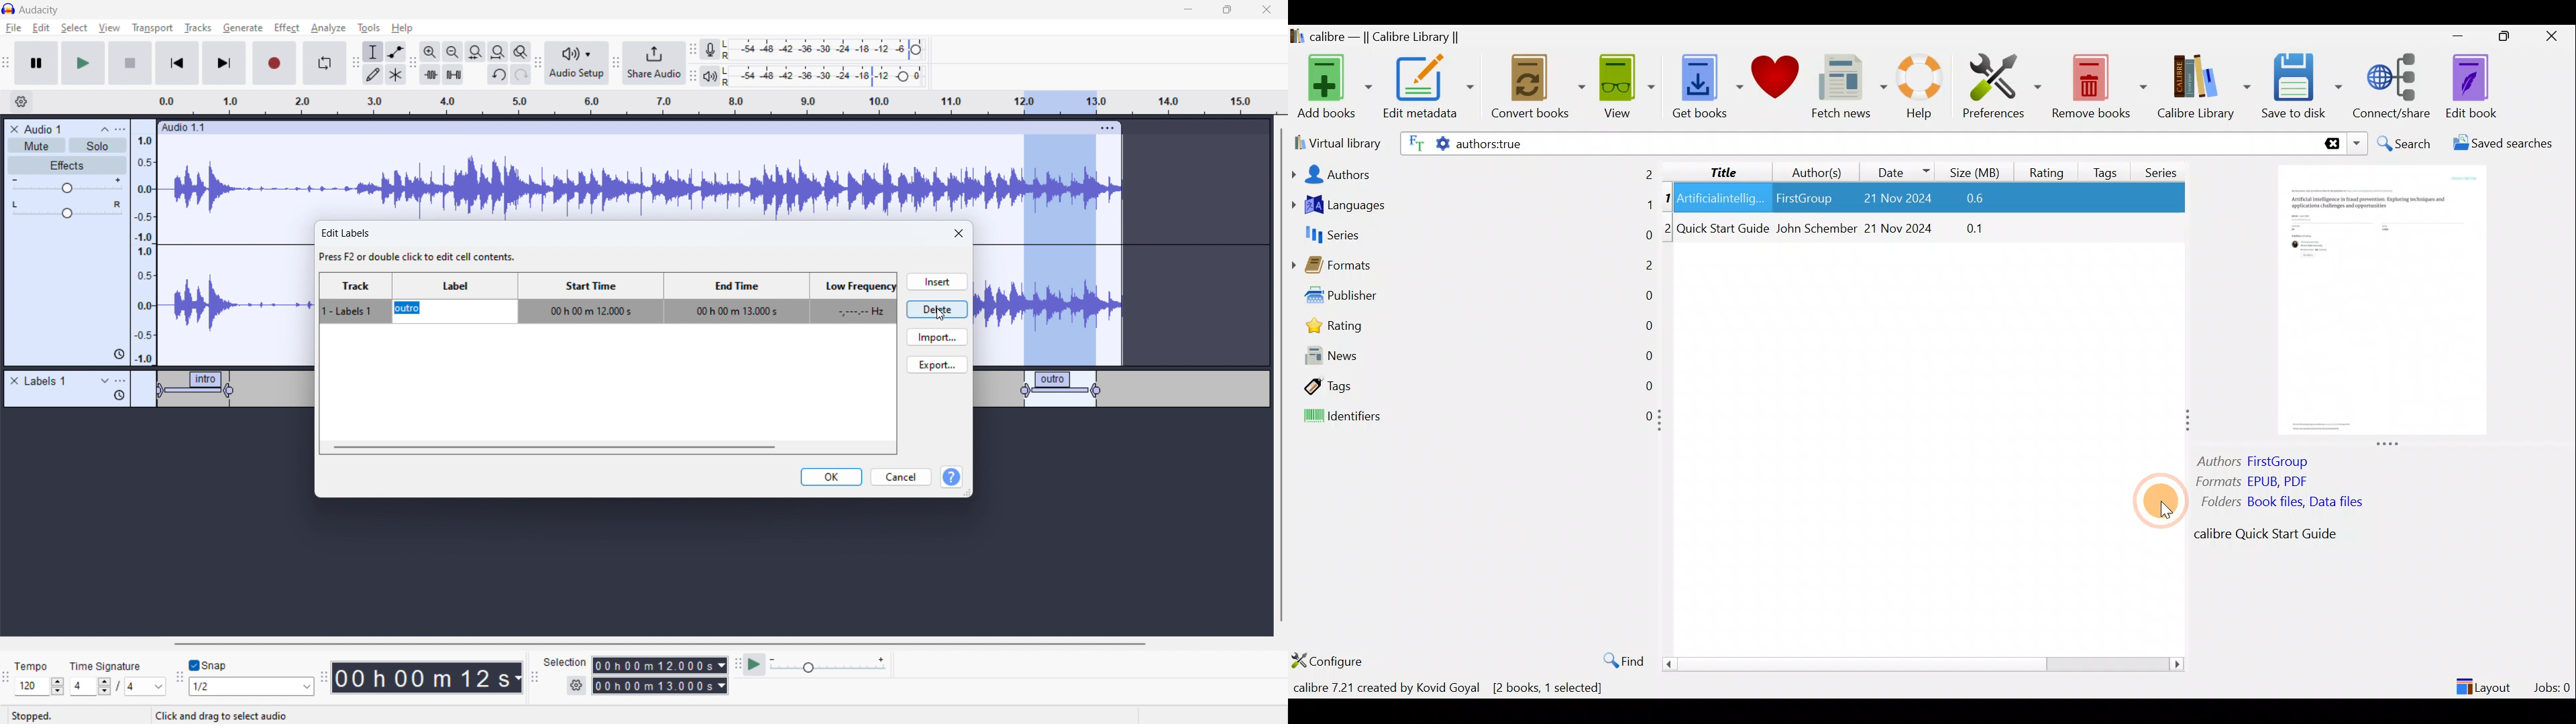 This screenshot has height=728, width=2576. I want to click on 21 Nov 2024, so click(1900, 230).